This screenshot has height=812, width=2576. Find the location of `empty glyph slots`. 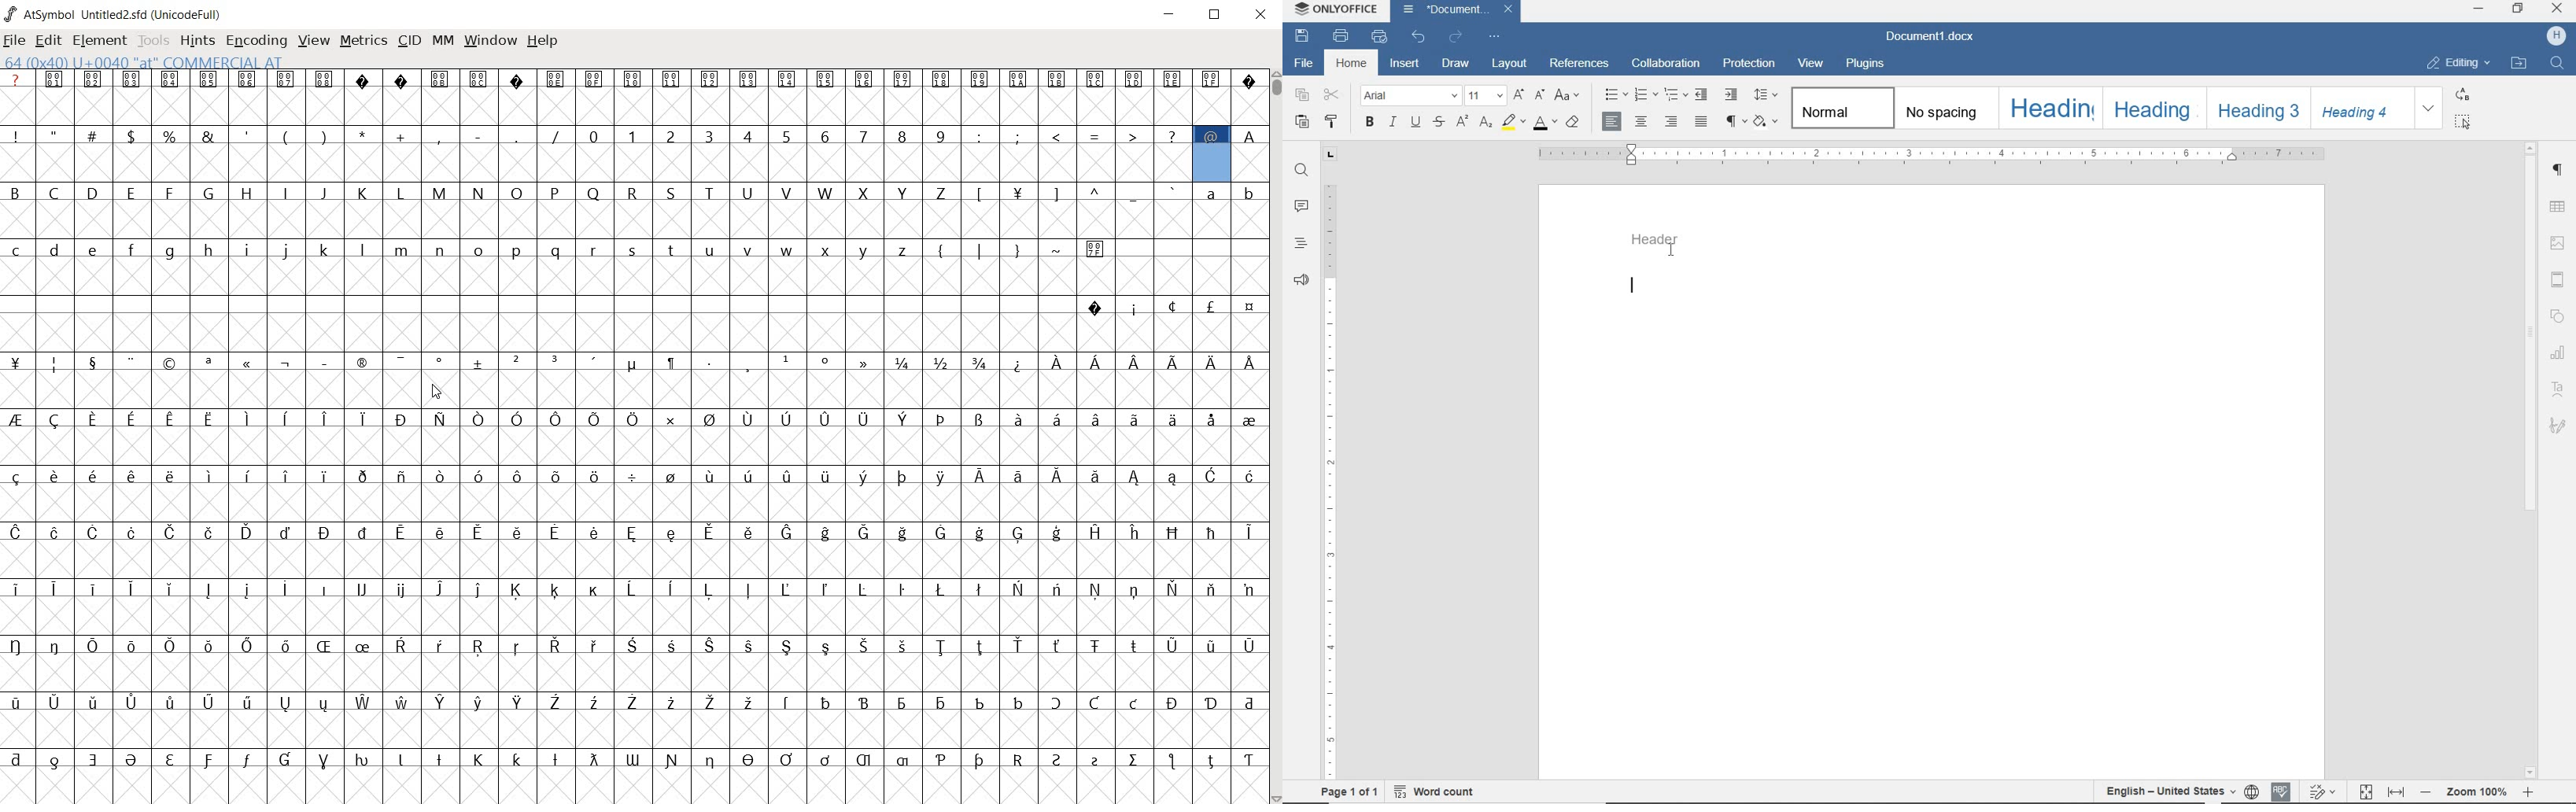

empty glyph slots is located at coordinates (1248, 163).